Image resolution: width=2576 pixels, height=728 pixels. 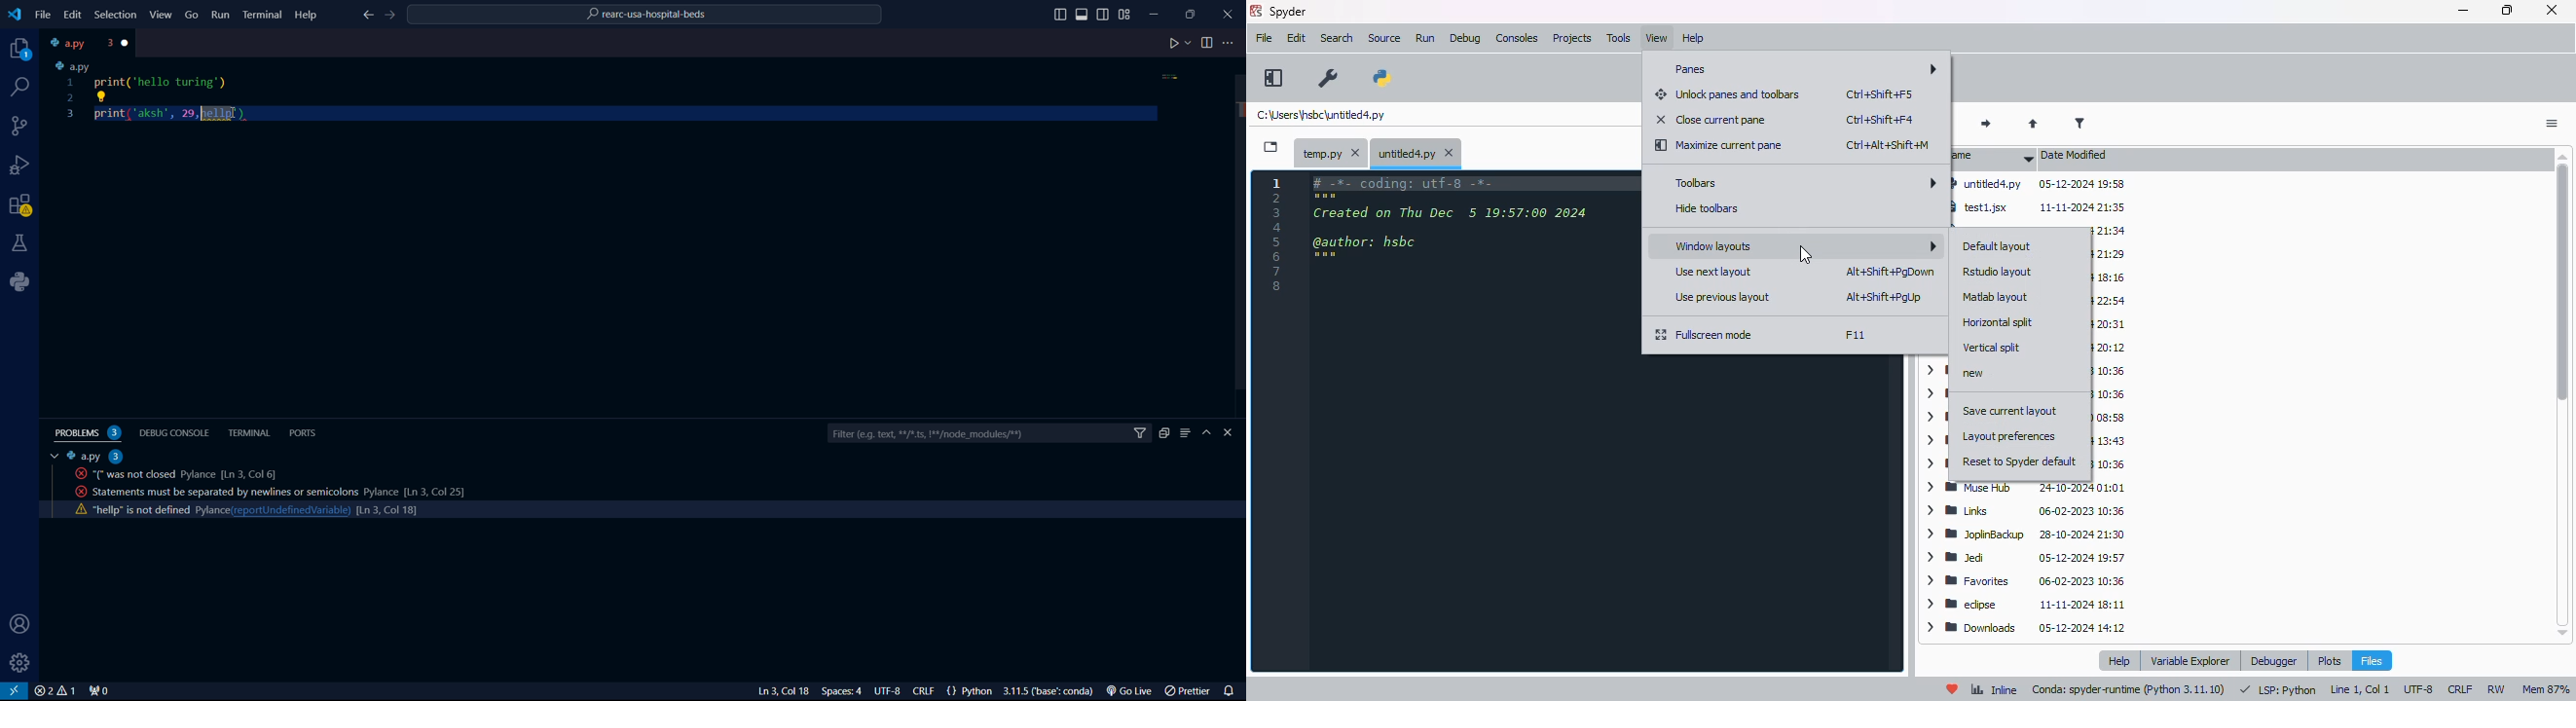 I want to click on untitled4.py, so click(x=2039, y=182).